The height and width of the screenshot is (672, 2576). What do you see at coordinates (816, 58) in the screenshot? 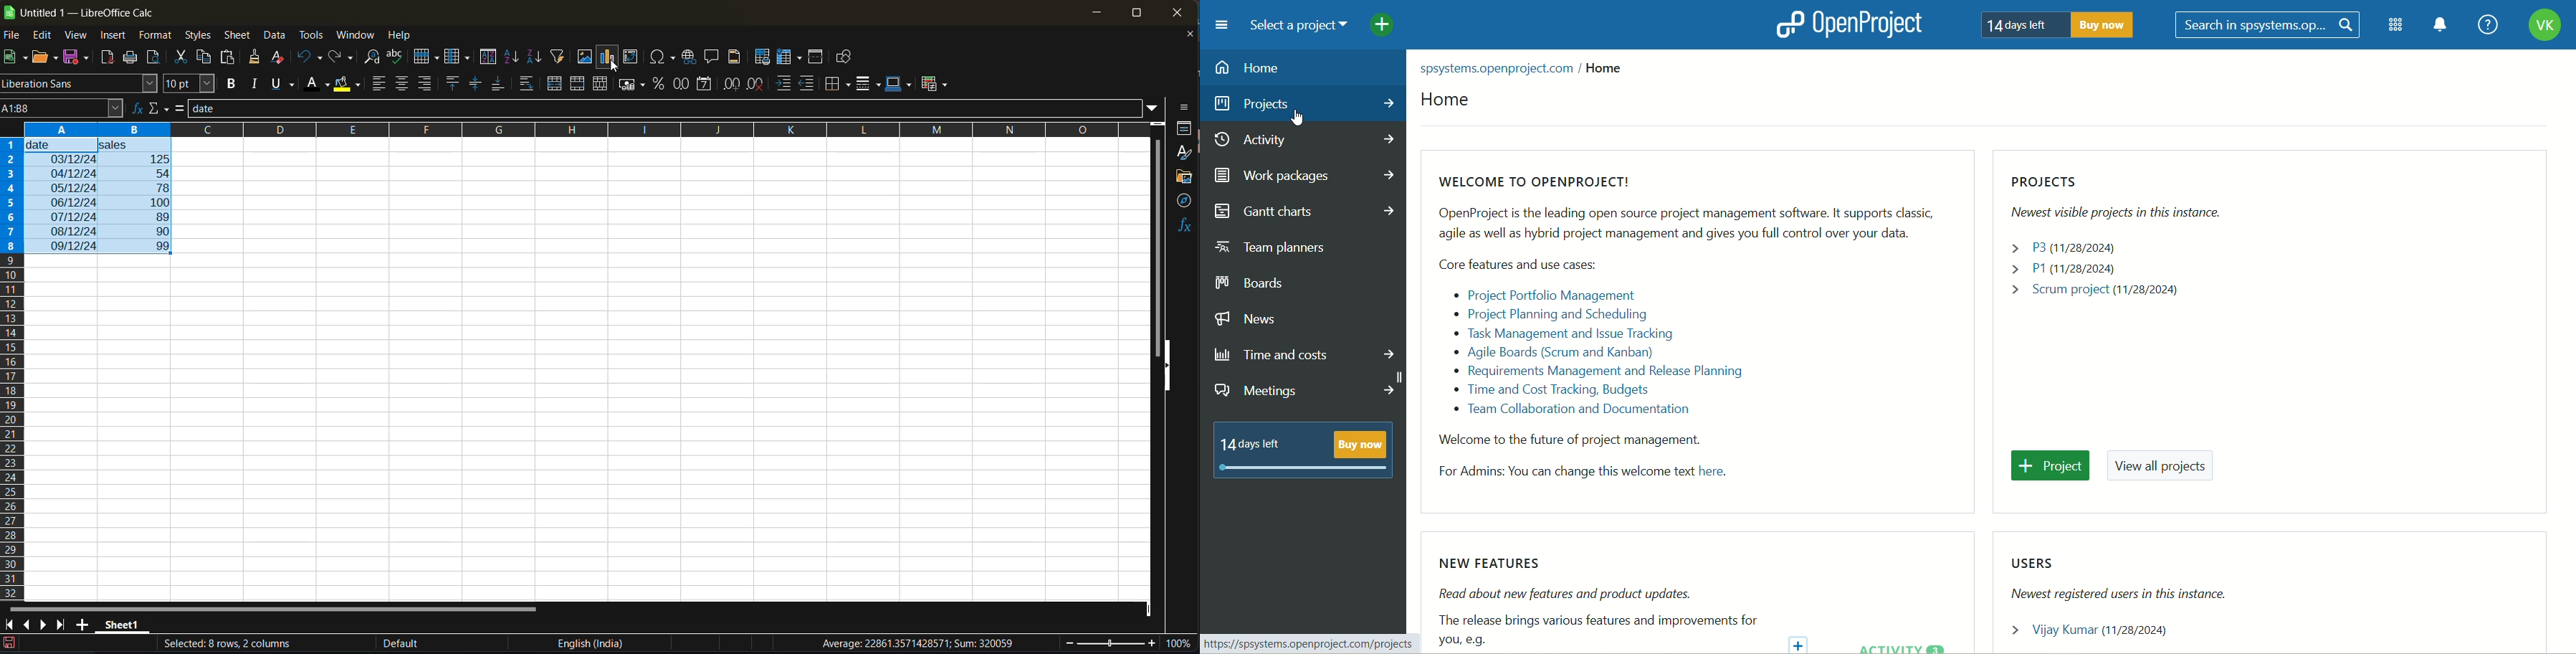
I see `split window` at bounding box center [816, 58].